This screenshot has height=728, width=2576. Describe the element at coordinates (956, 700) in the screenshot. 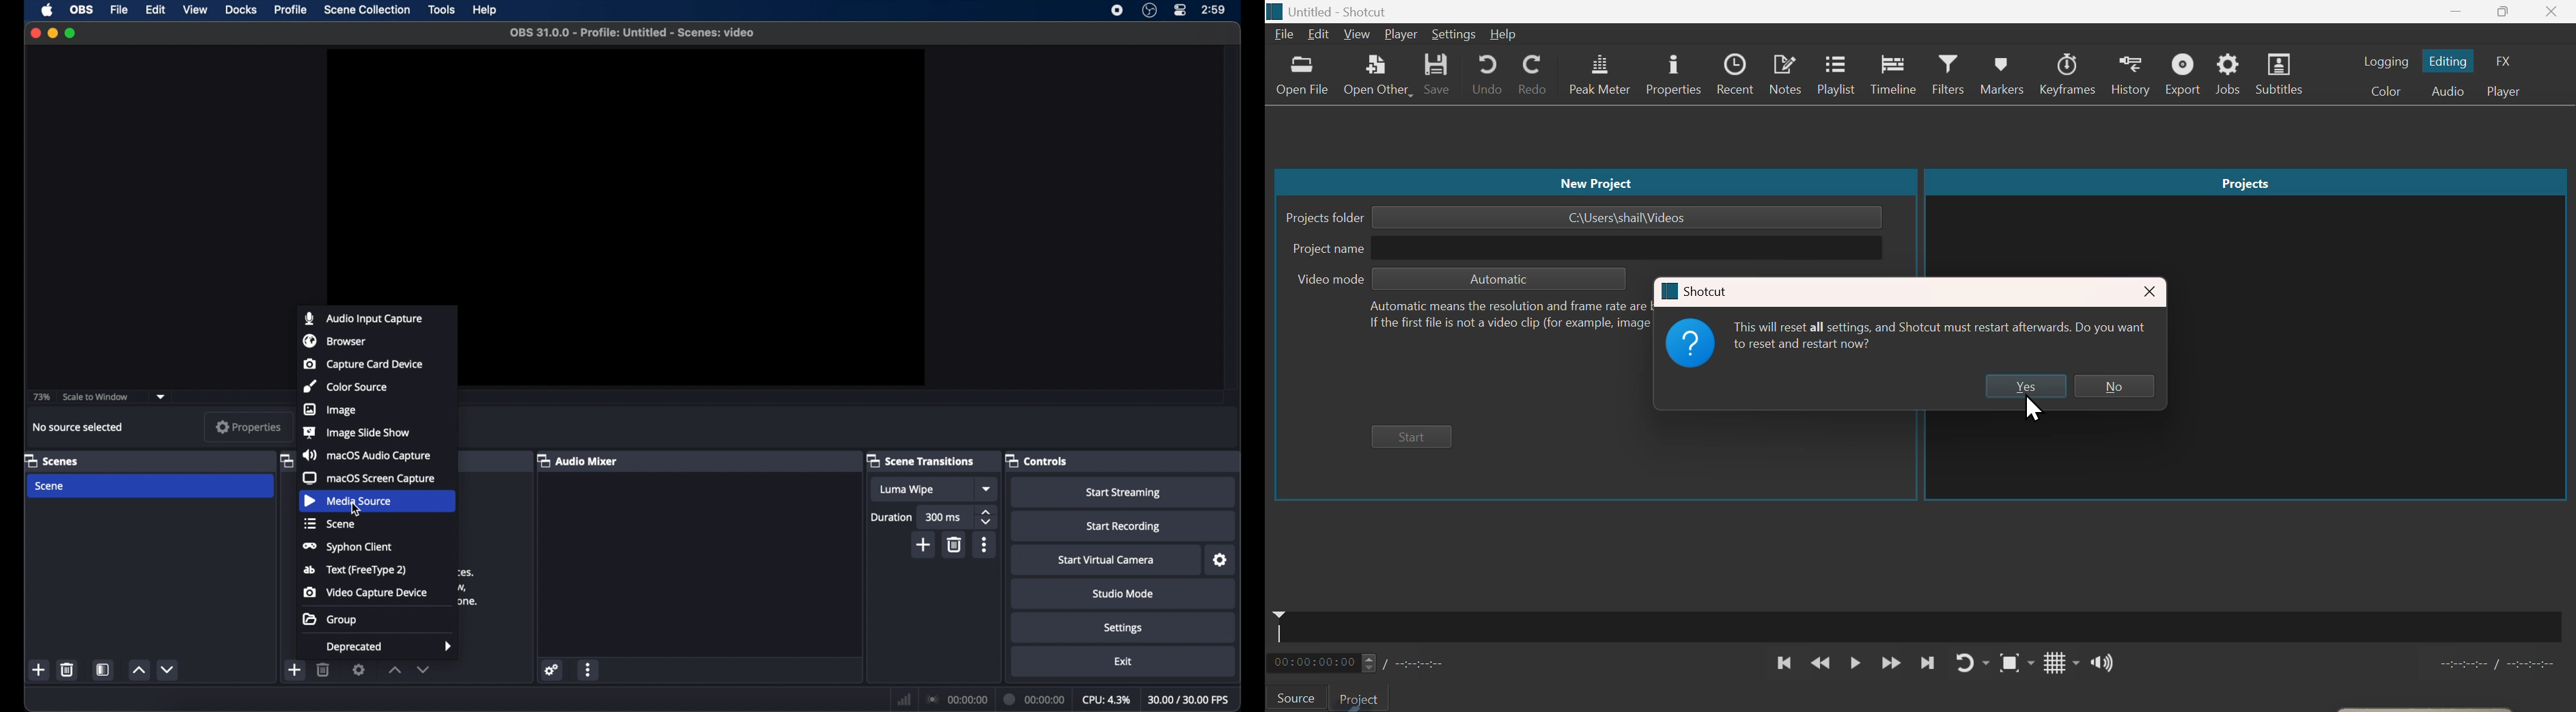

I see `connection` at that location.